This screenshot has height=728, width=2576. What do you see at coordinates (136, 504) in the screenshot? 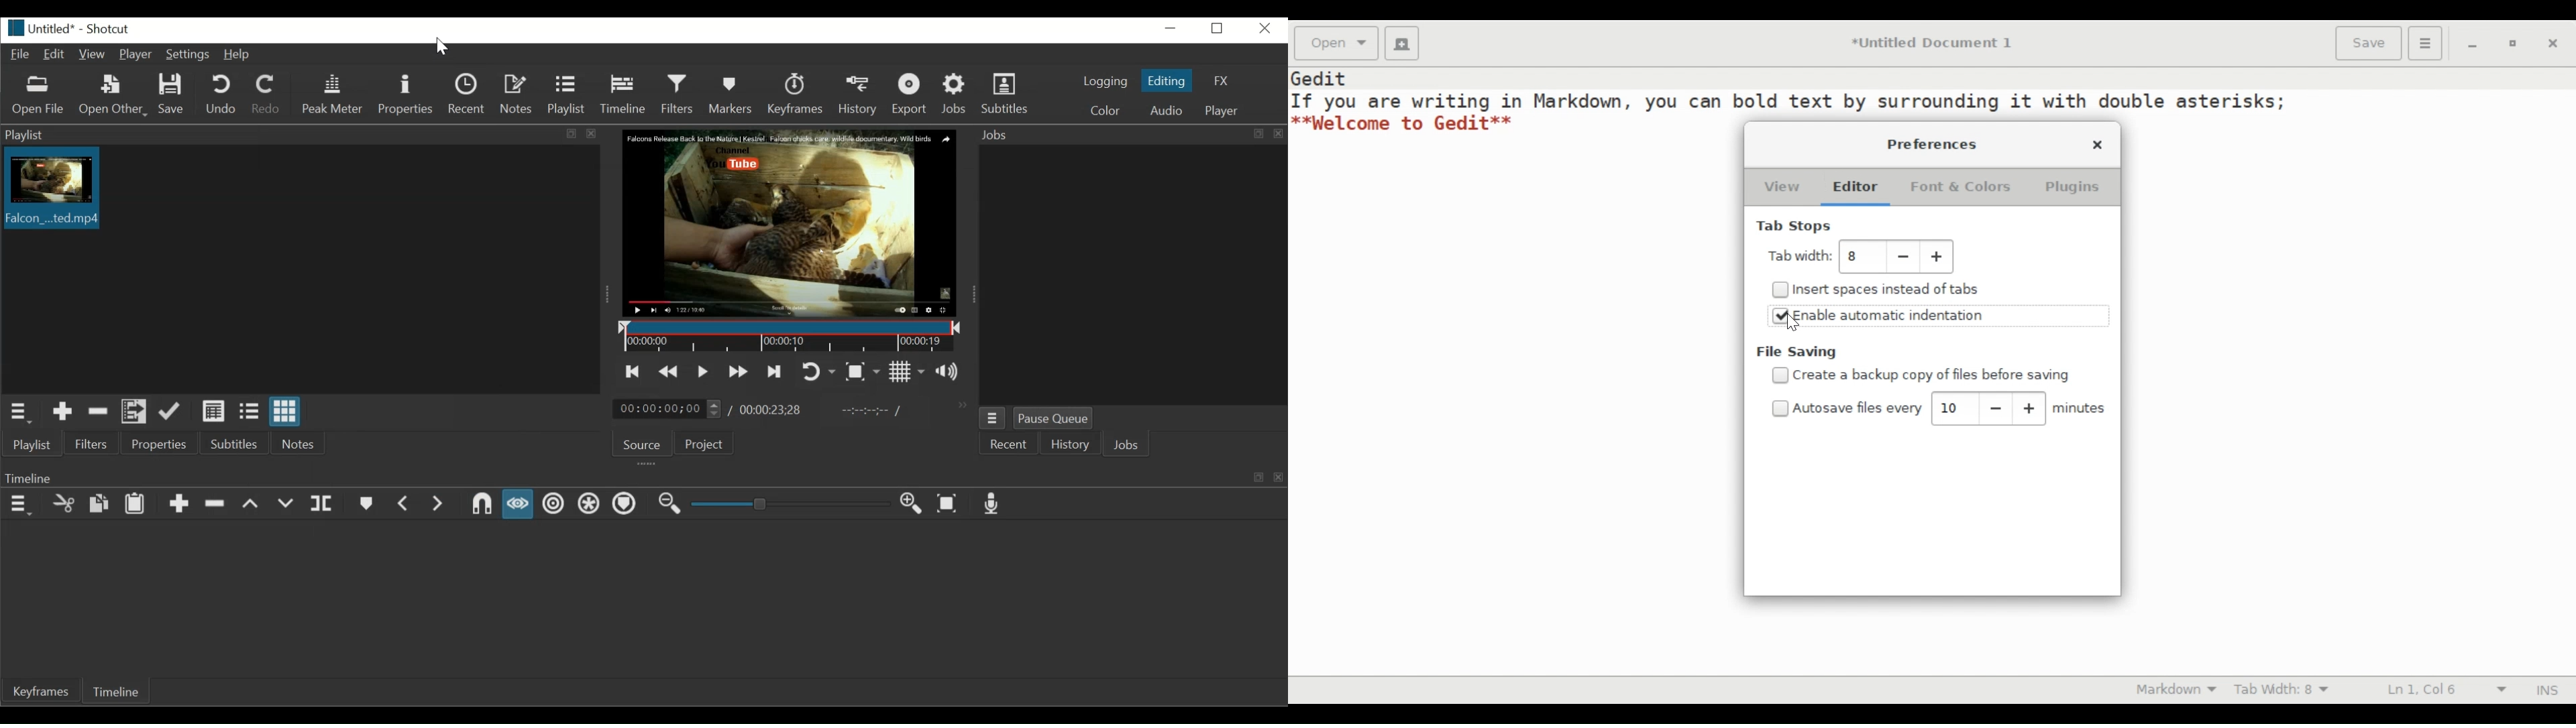
I see `Paste` at bounding box center [136, 504].